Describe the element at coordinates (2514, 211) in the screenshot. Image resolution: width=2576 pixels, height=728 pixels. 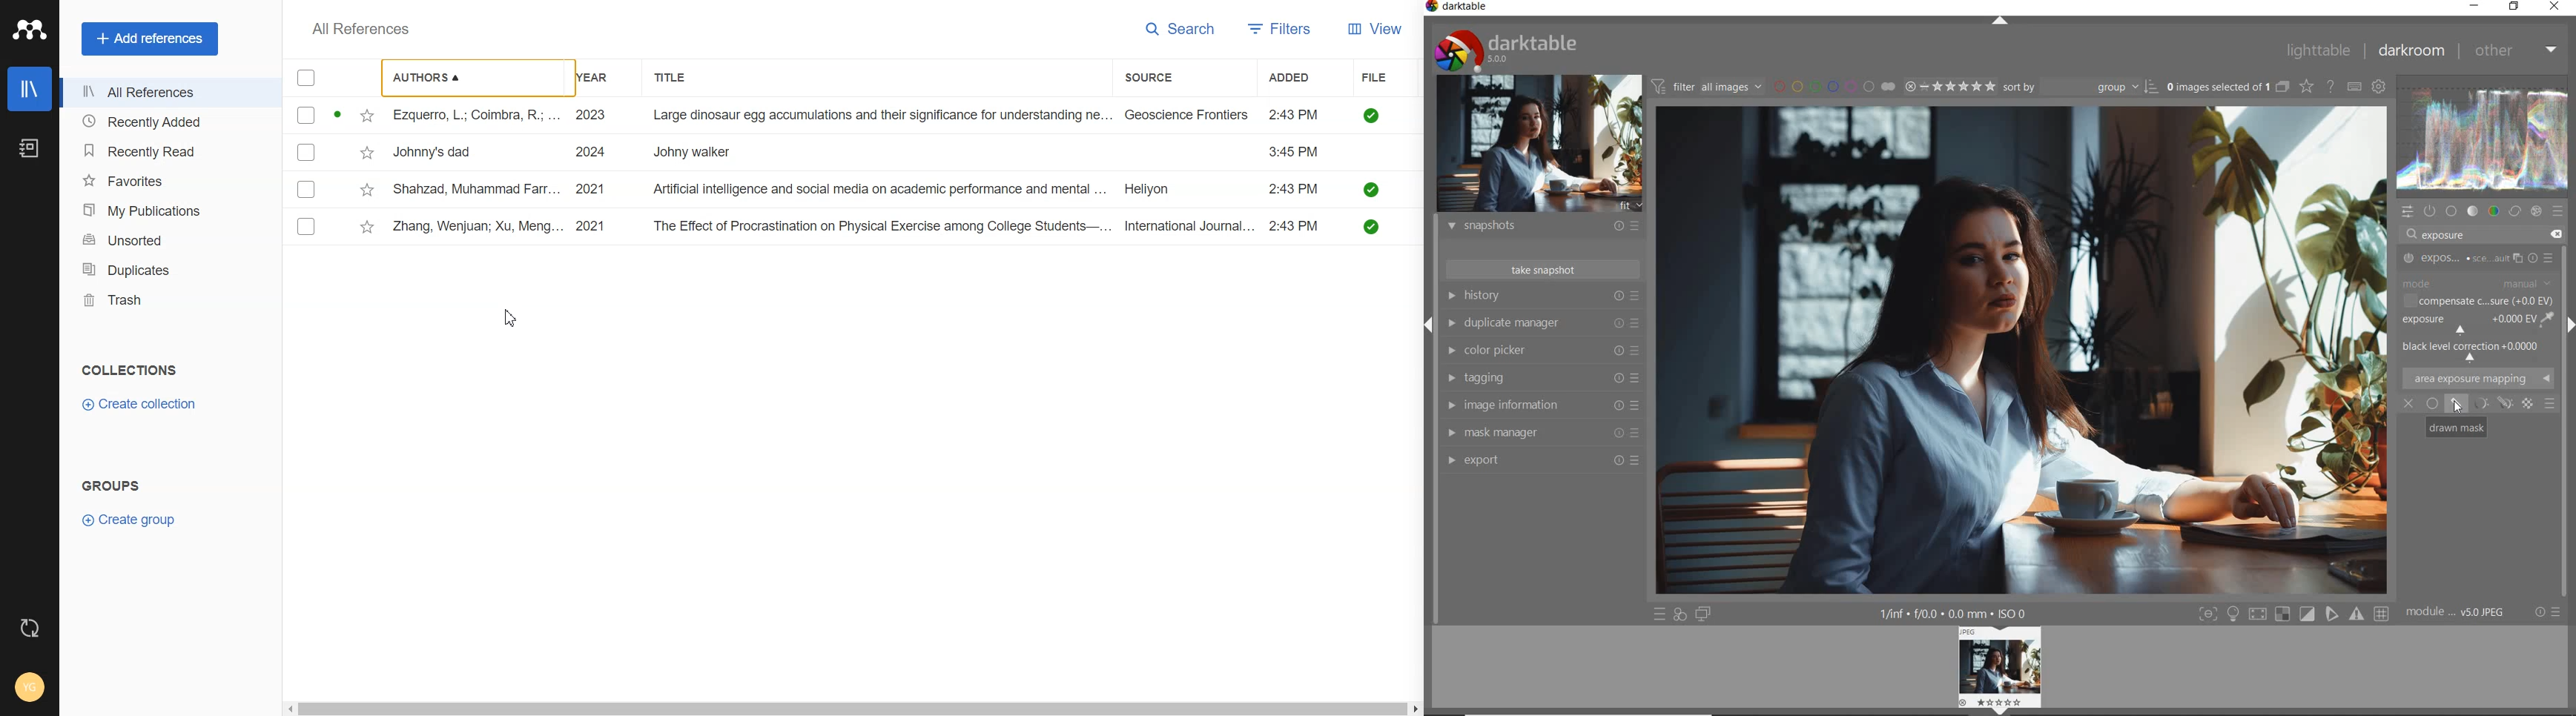
I see `correct` at that location.